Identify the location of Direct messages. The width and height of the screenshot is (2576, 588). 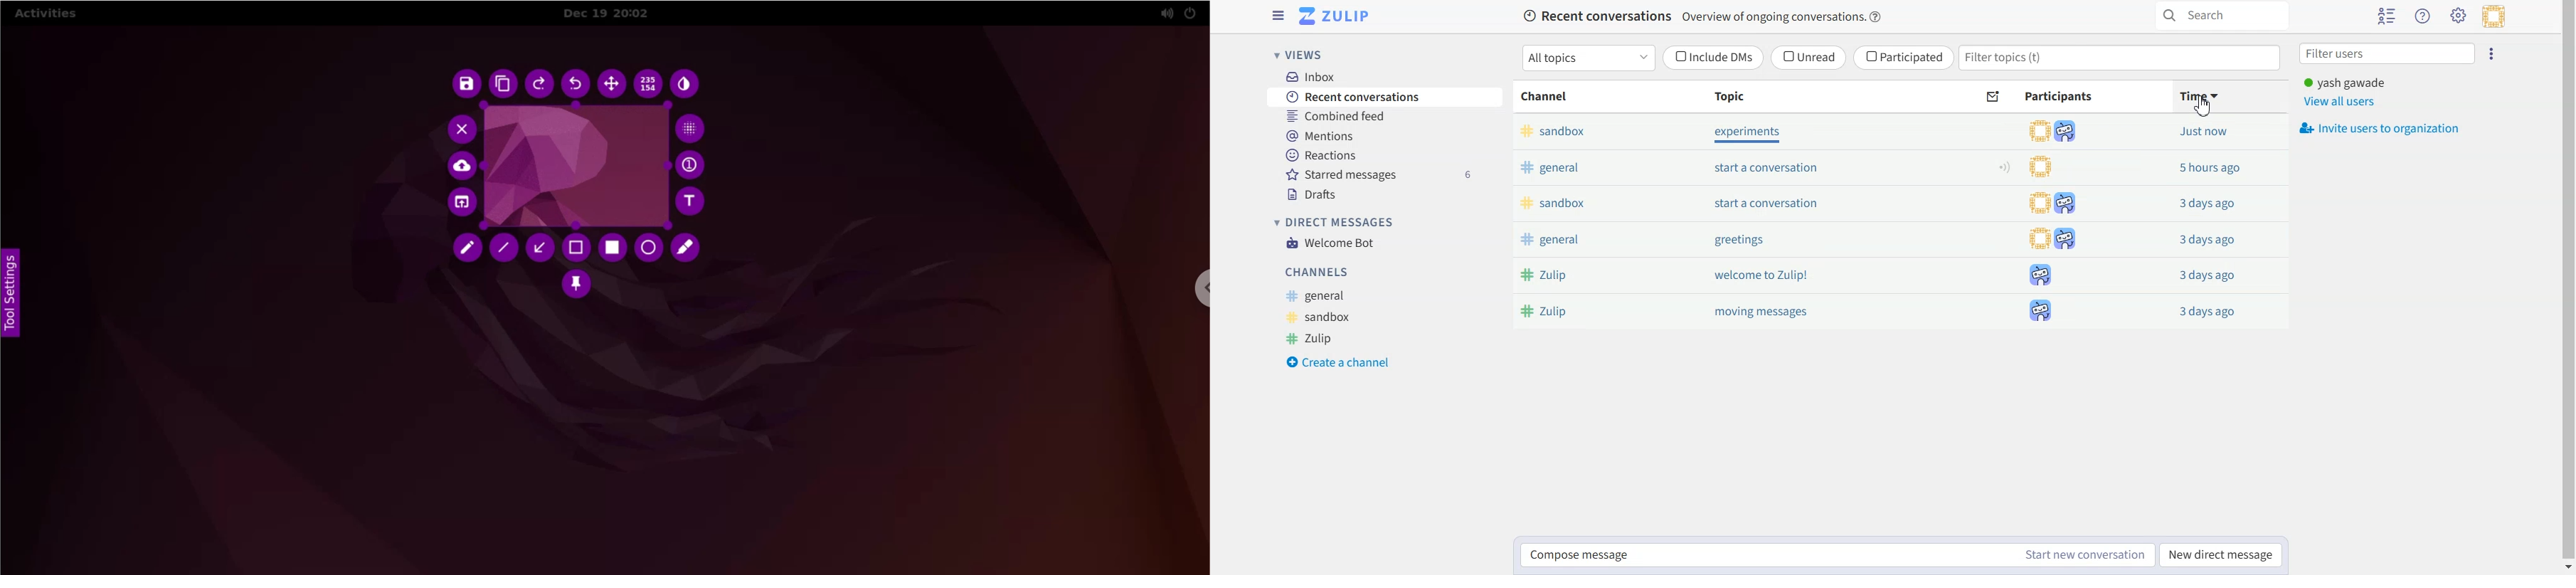
(1332, 223).